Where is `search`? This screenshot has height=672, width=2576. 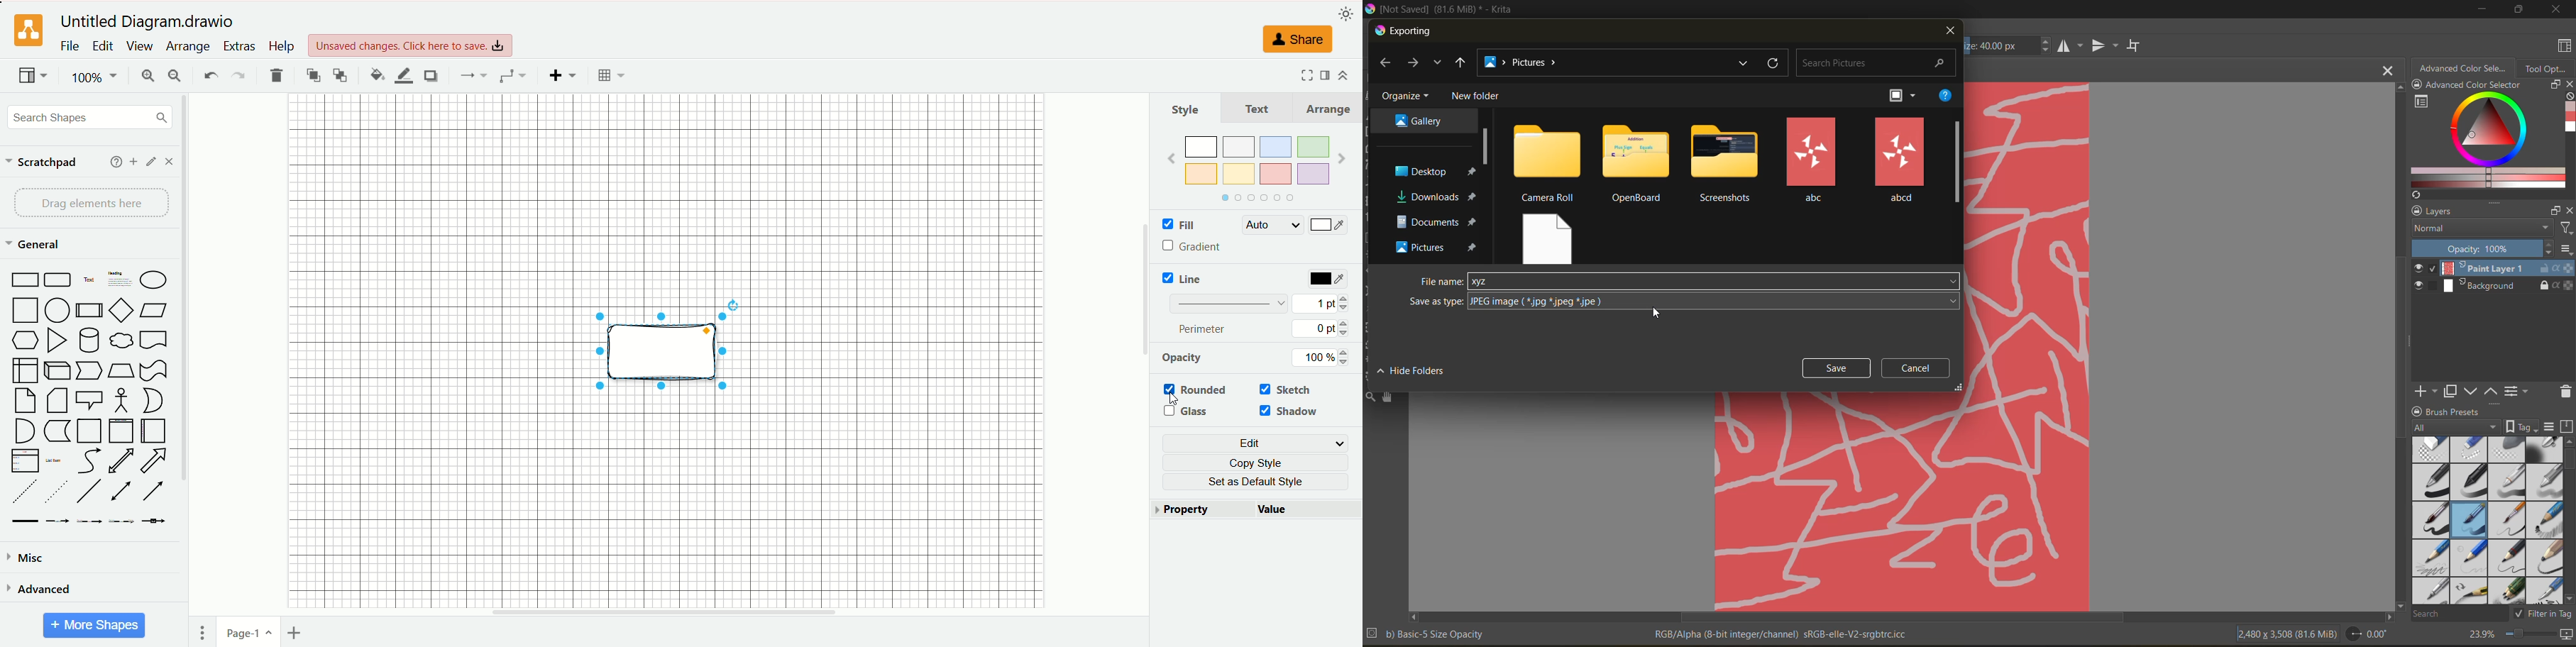
search is located at coordinates (90, 118).